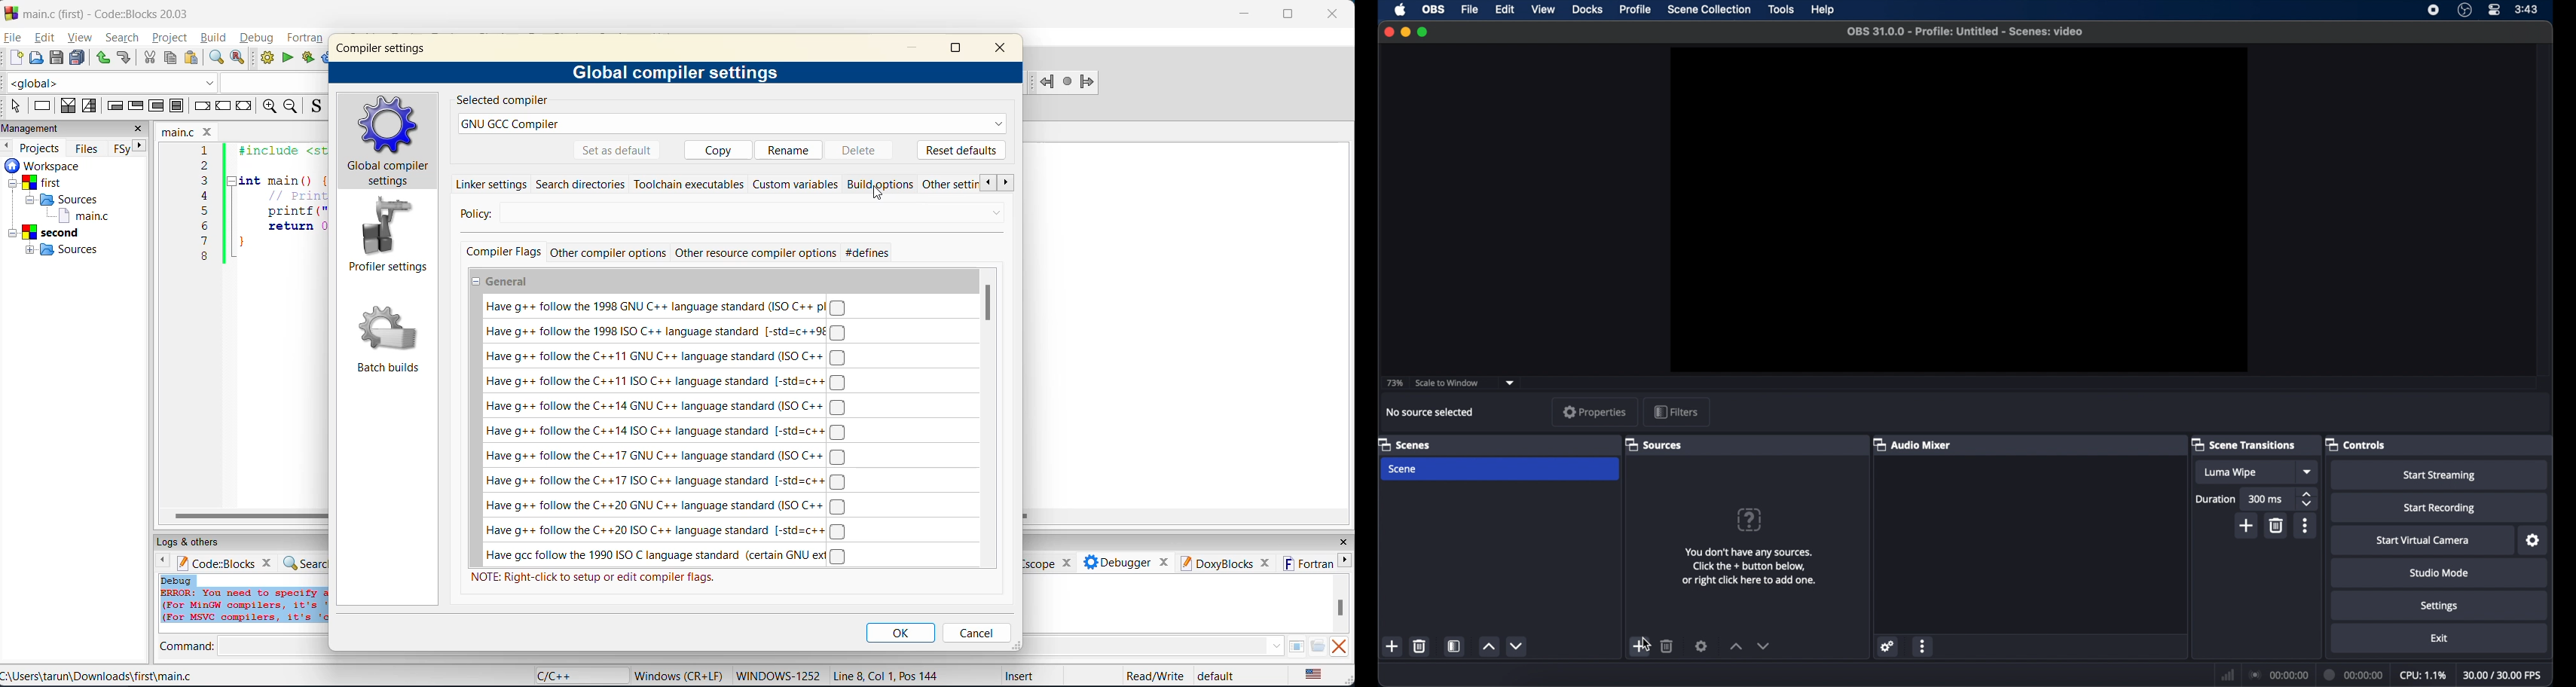 This screenshot has height=700, width=2576. I want to click on 73%, so click(1393, 383).